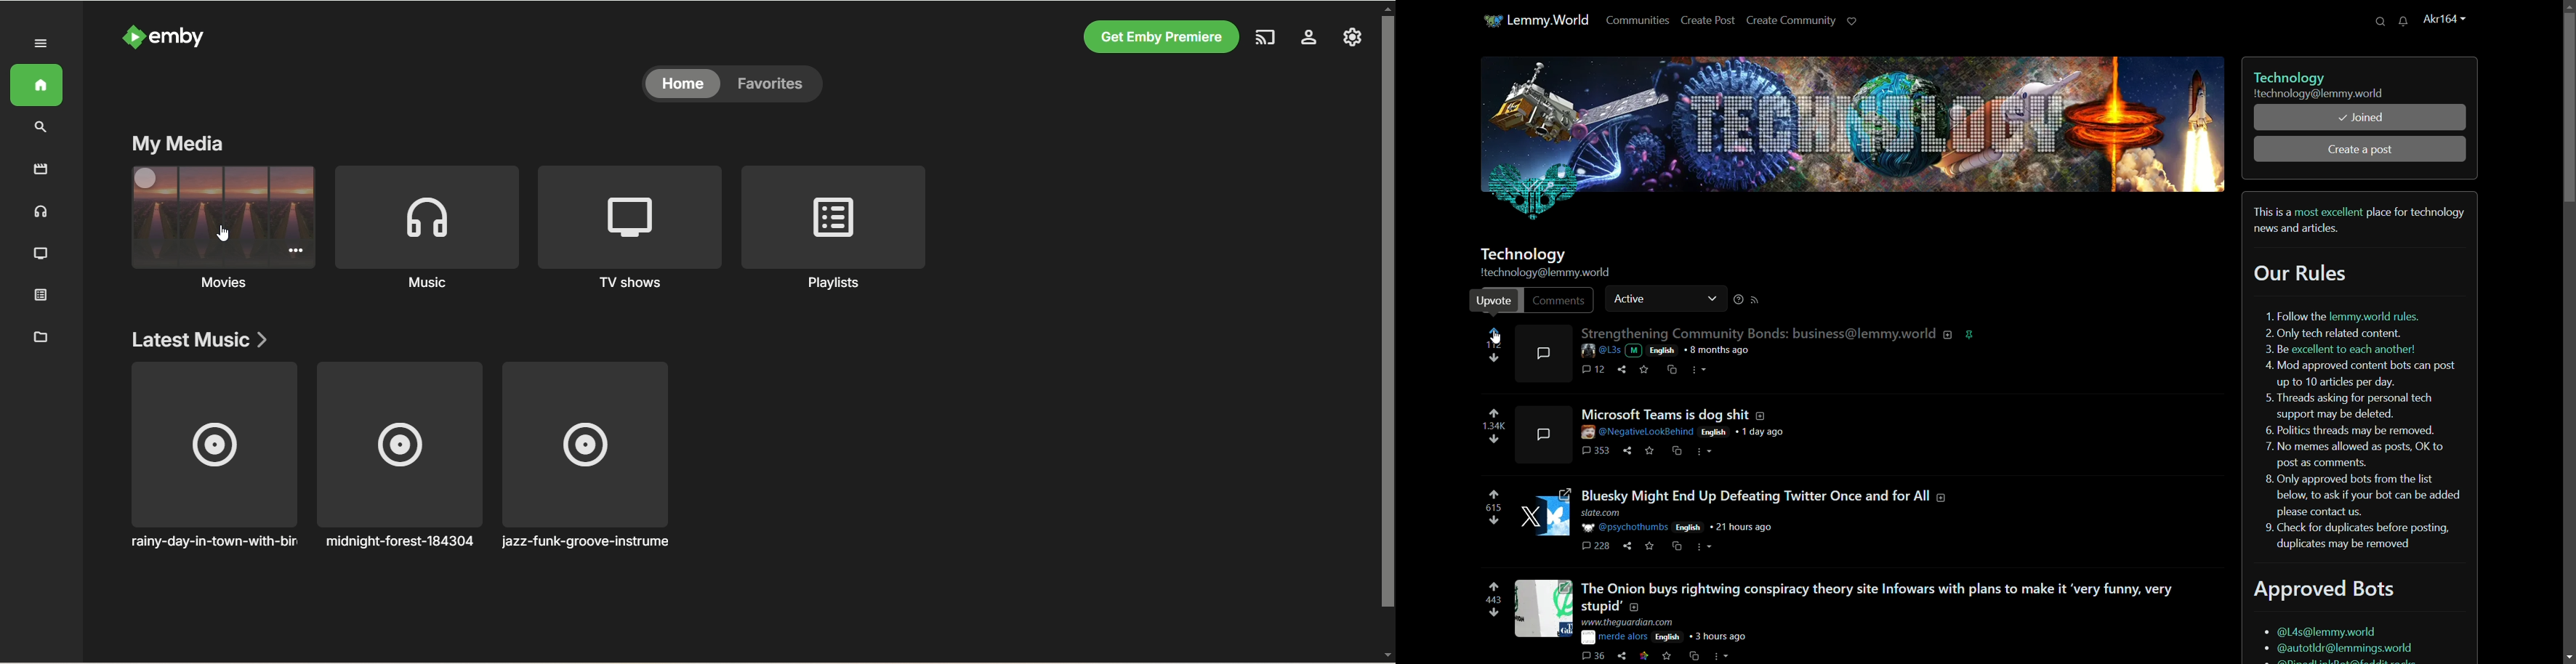  What do you see at coordinates (1705, 548) in the screenshot?
I see `more` at bounding box center [1705, 548].